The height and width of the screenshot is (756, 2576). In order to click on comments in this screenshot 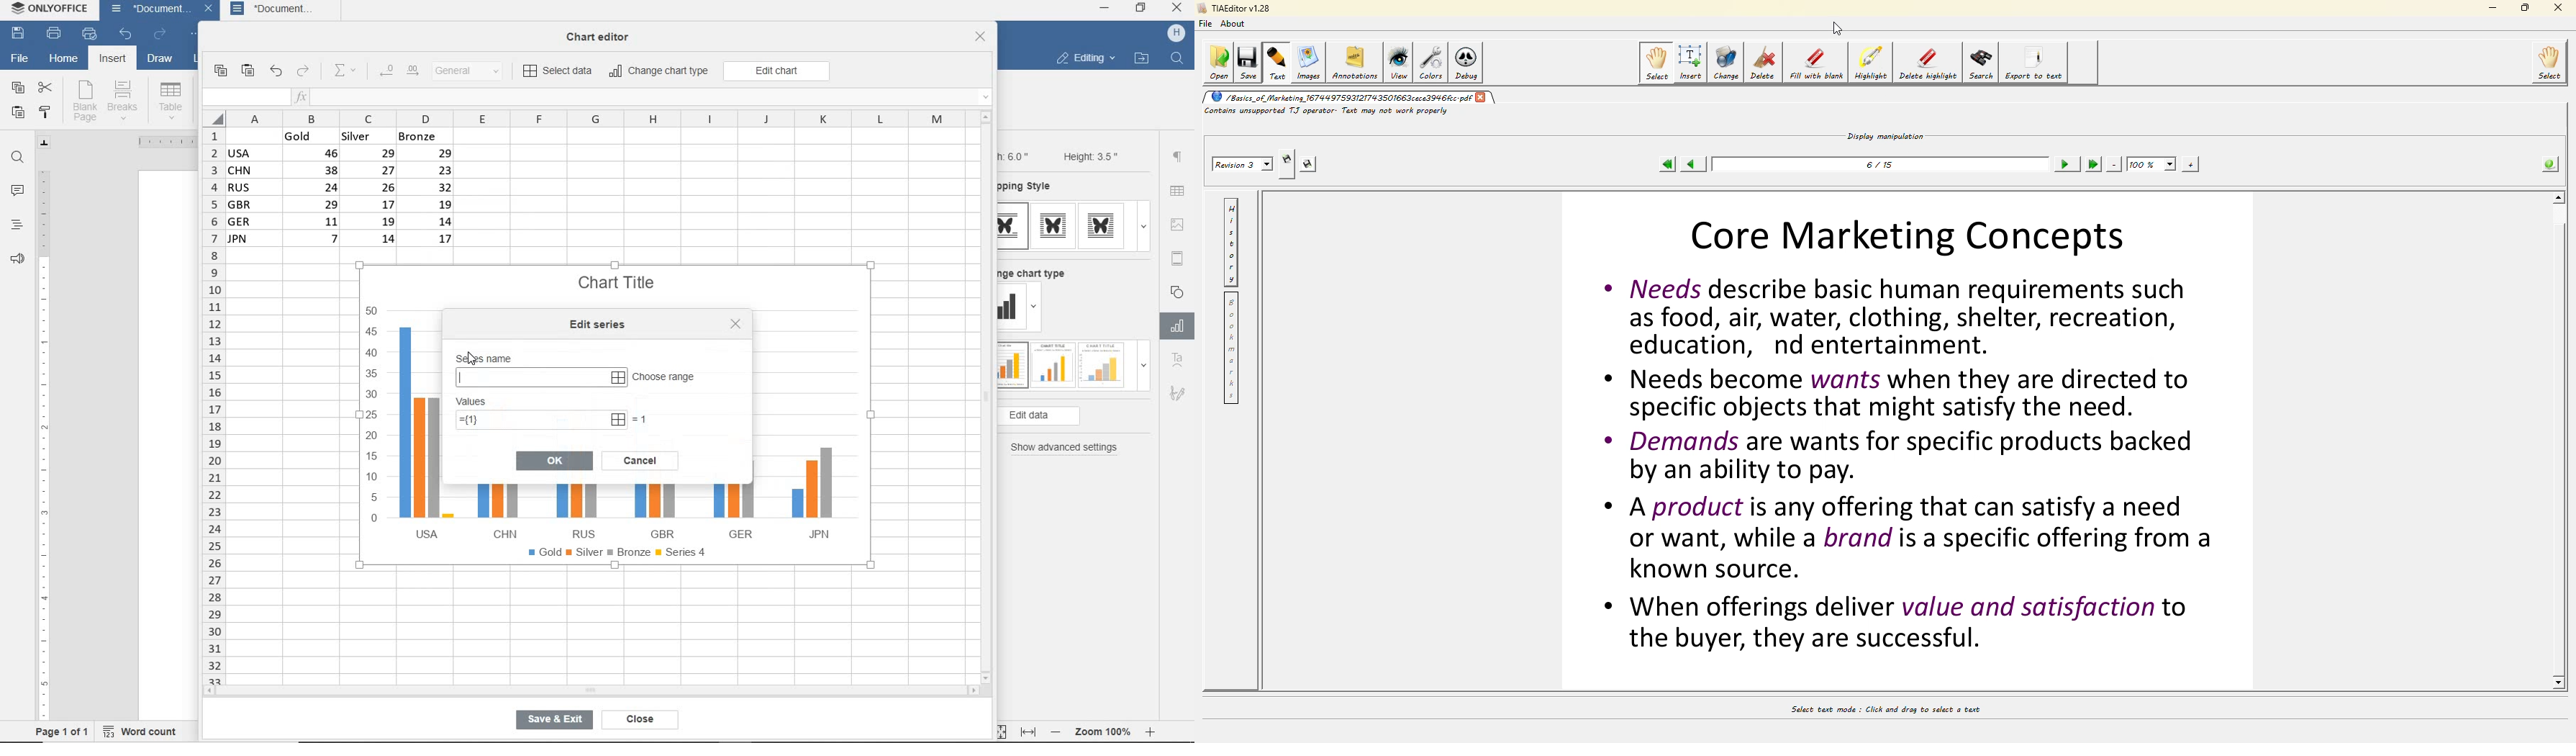, I will do `click(18, 192)`.